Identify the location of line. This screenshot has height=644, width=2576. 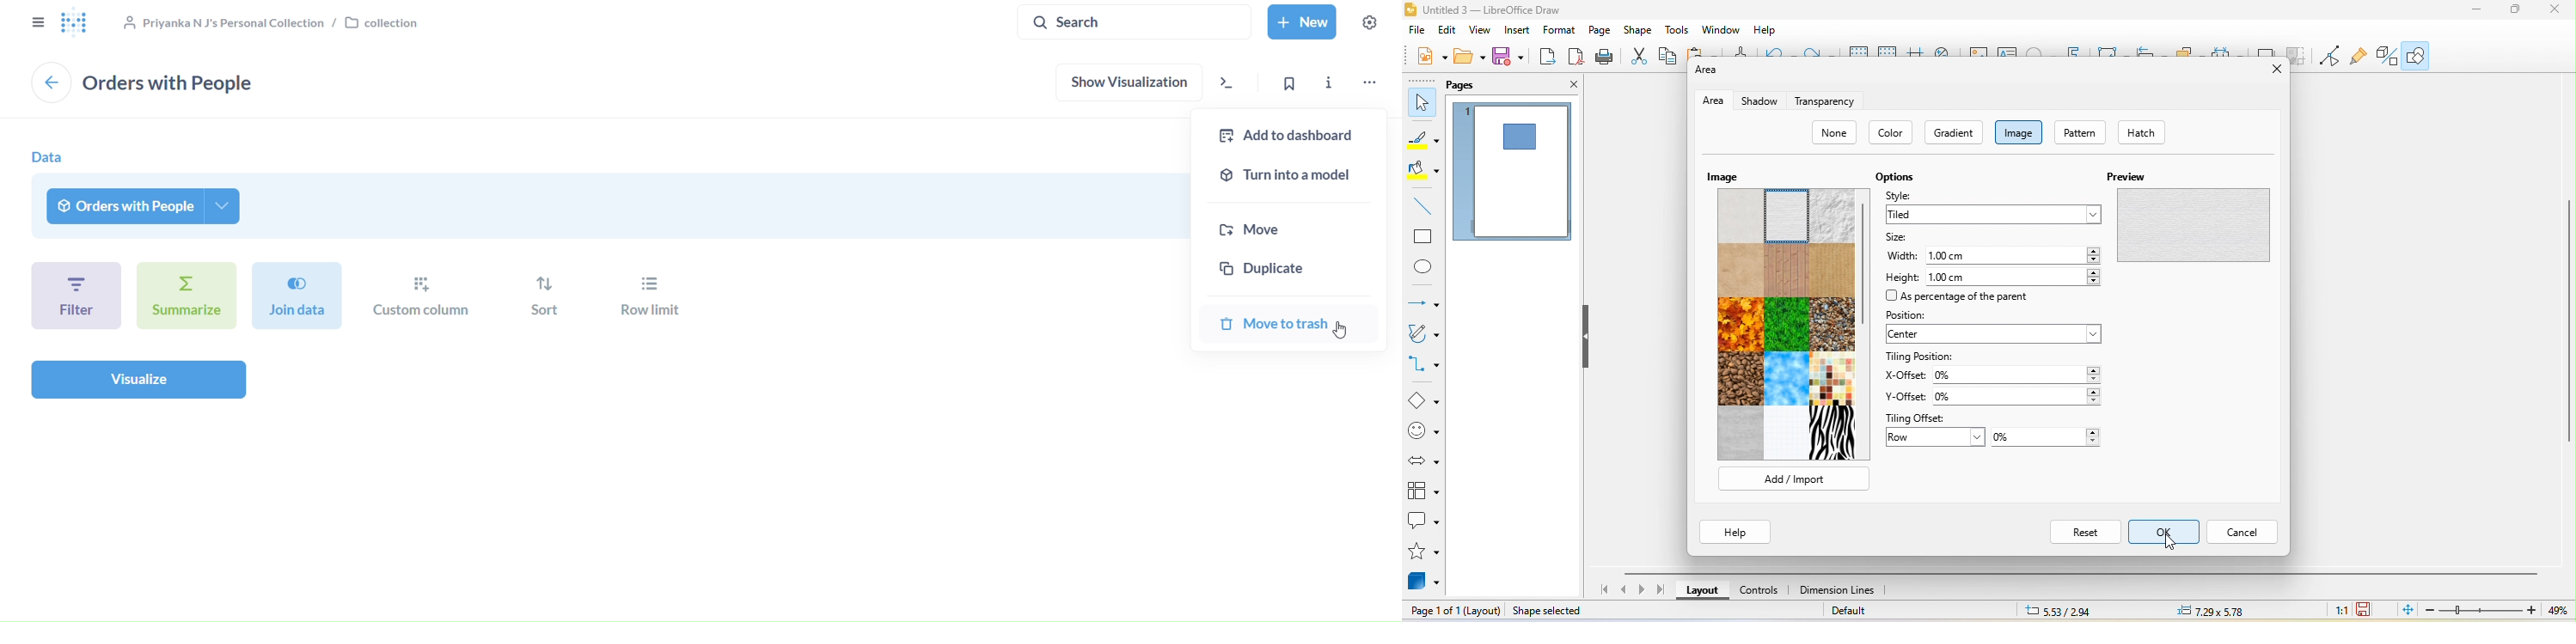
(1423, 207).